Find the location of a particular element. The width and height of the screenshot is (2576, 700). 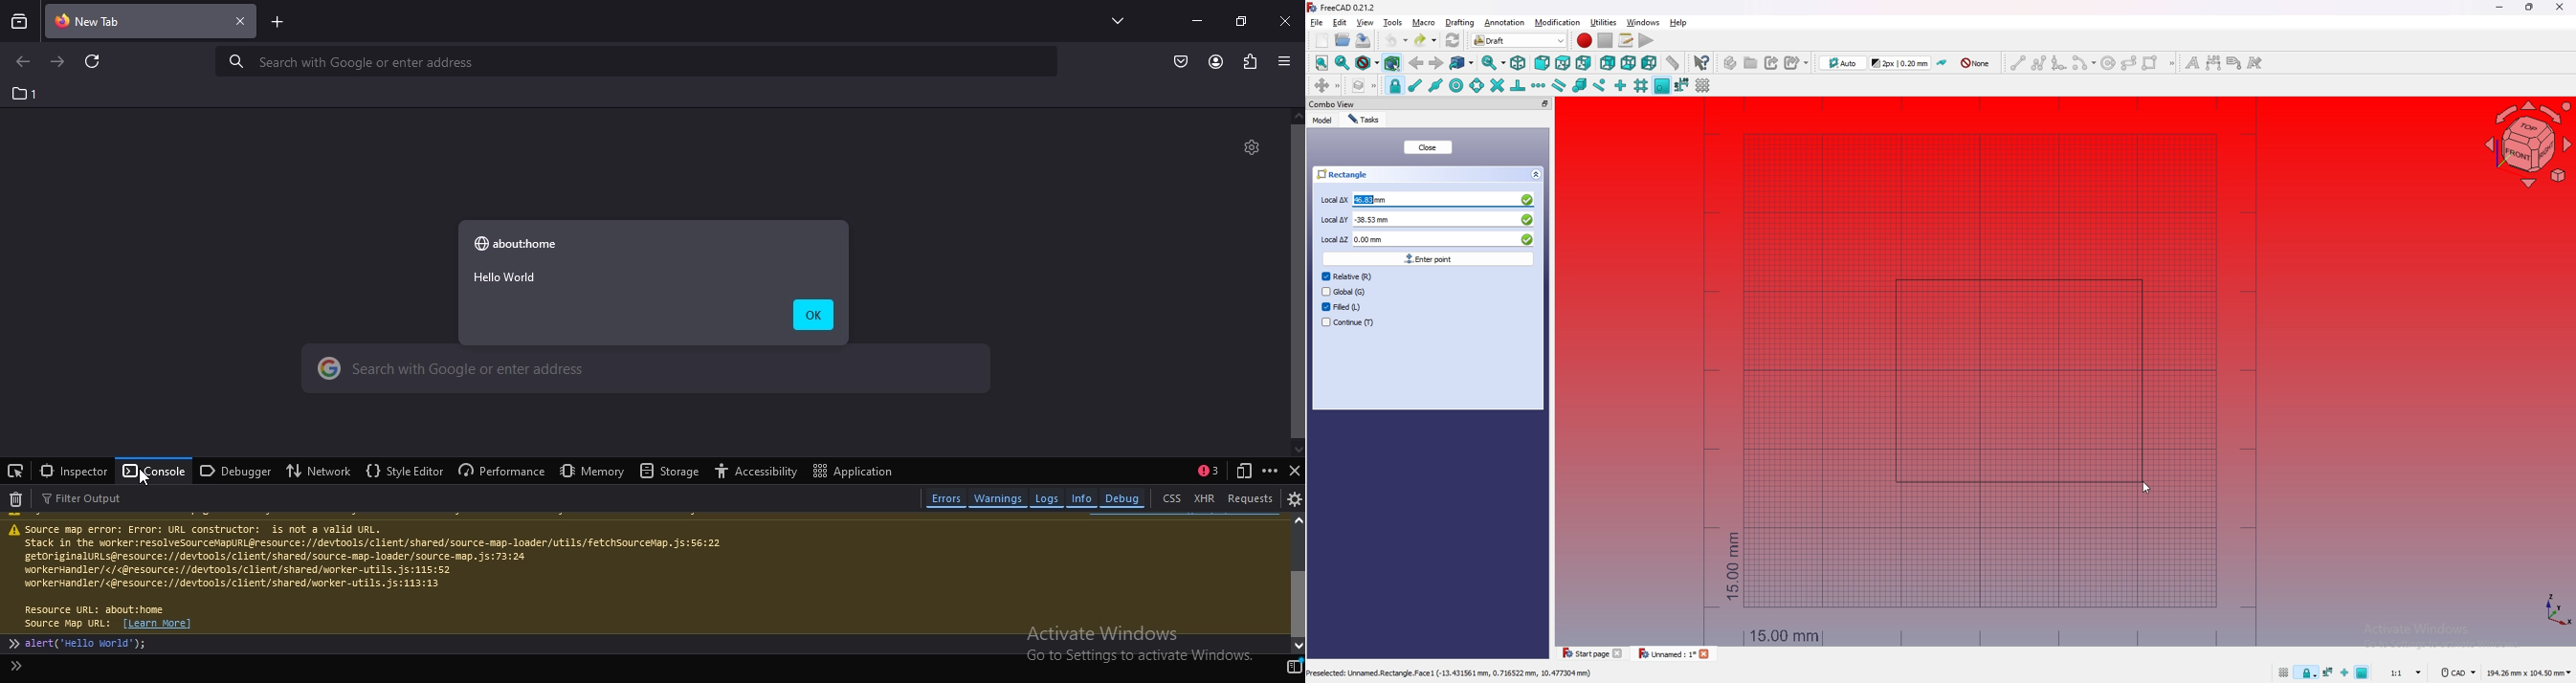

performance is located at coordinates (501, 469).